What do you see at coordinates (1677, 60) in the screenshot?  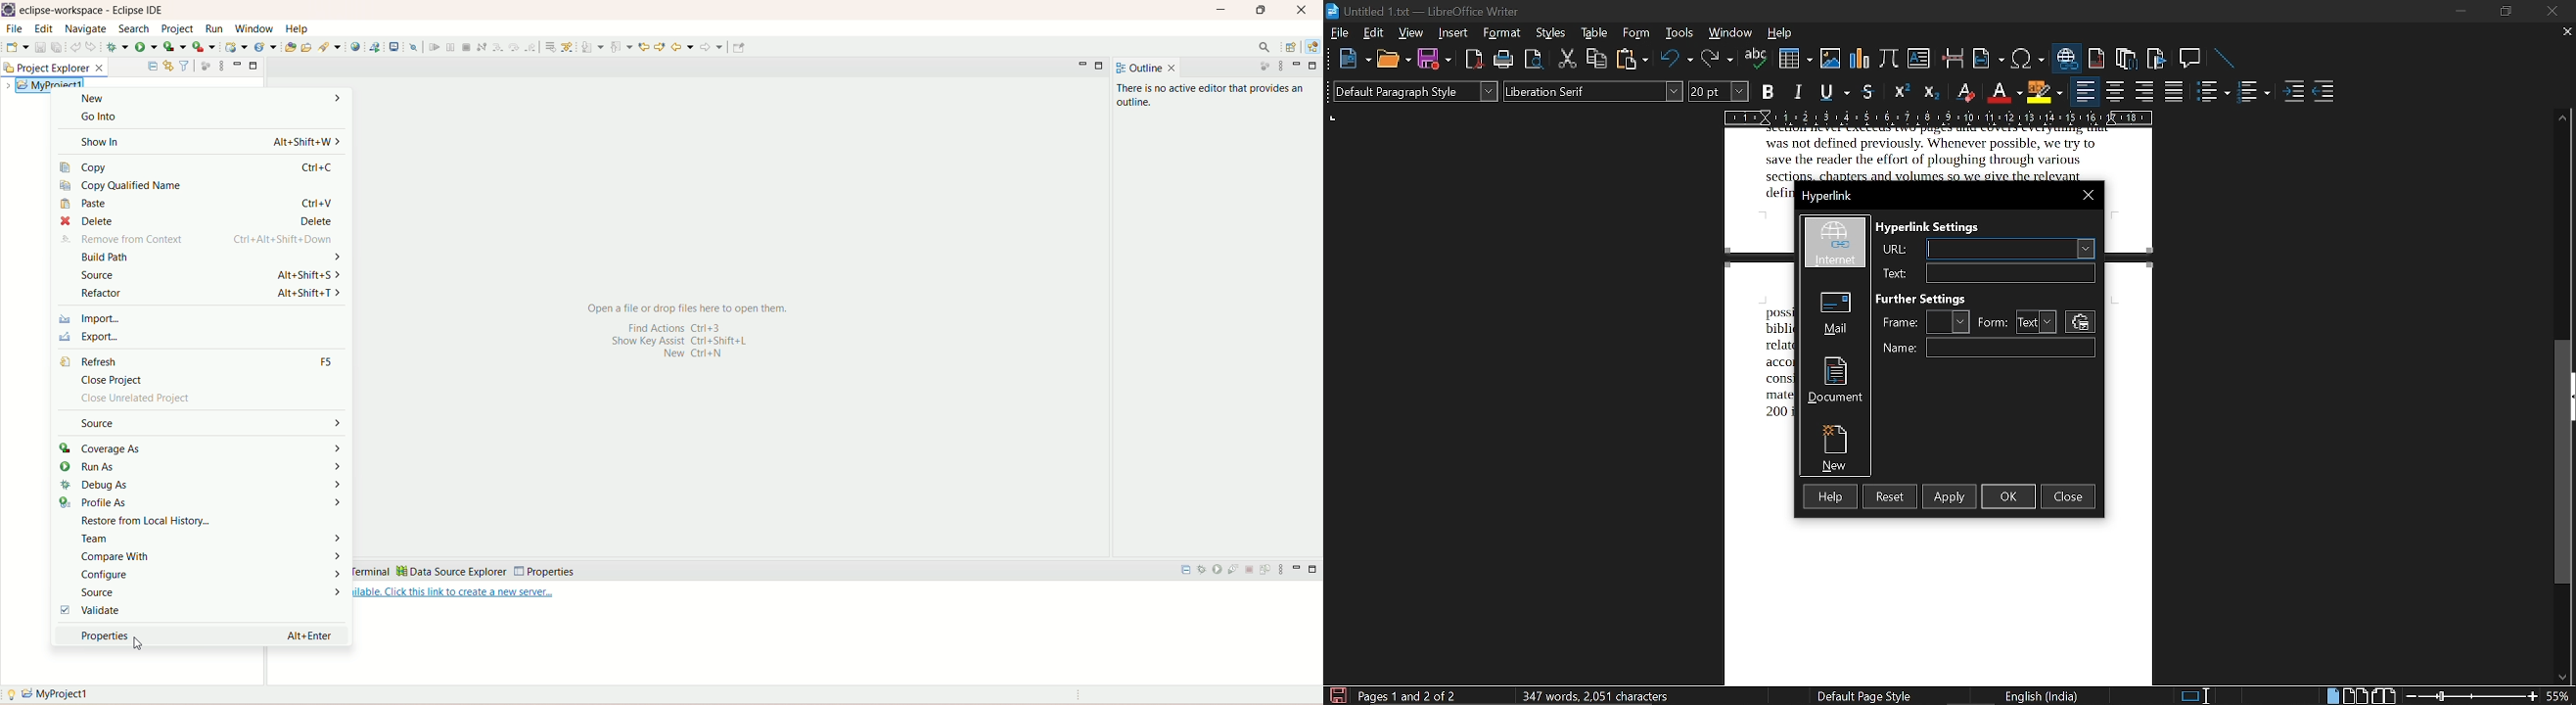 I see `undo` at bounding box center [1677, 60].